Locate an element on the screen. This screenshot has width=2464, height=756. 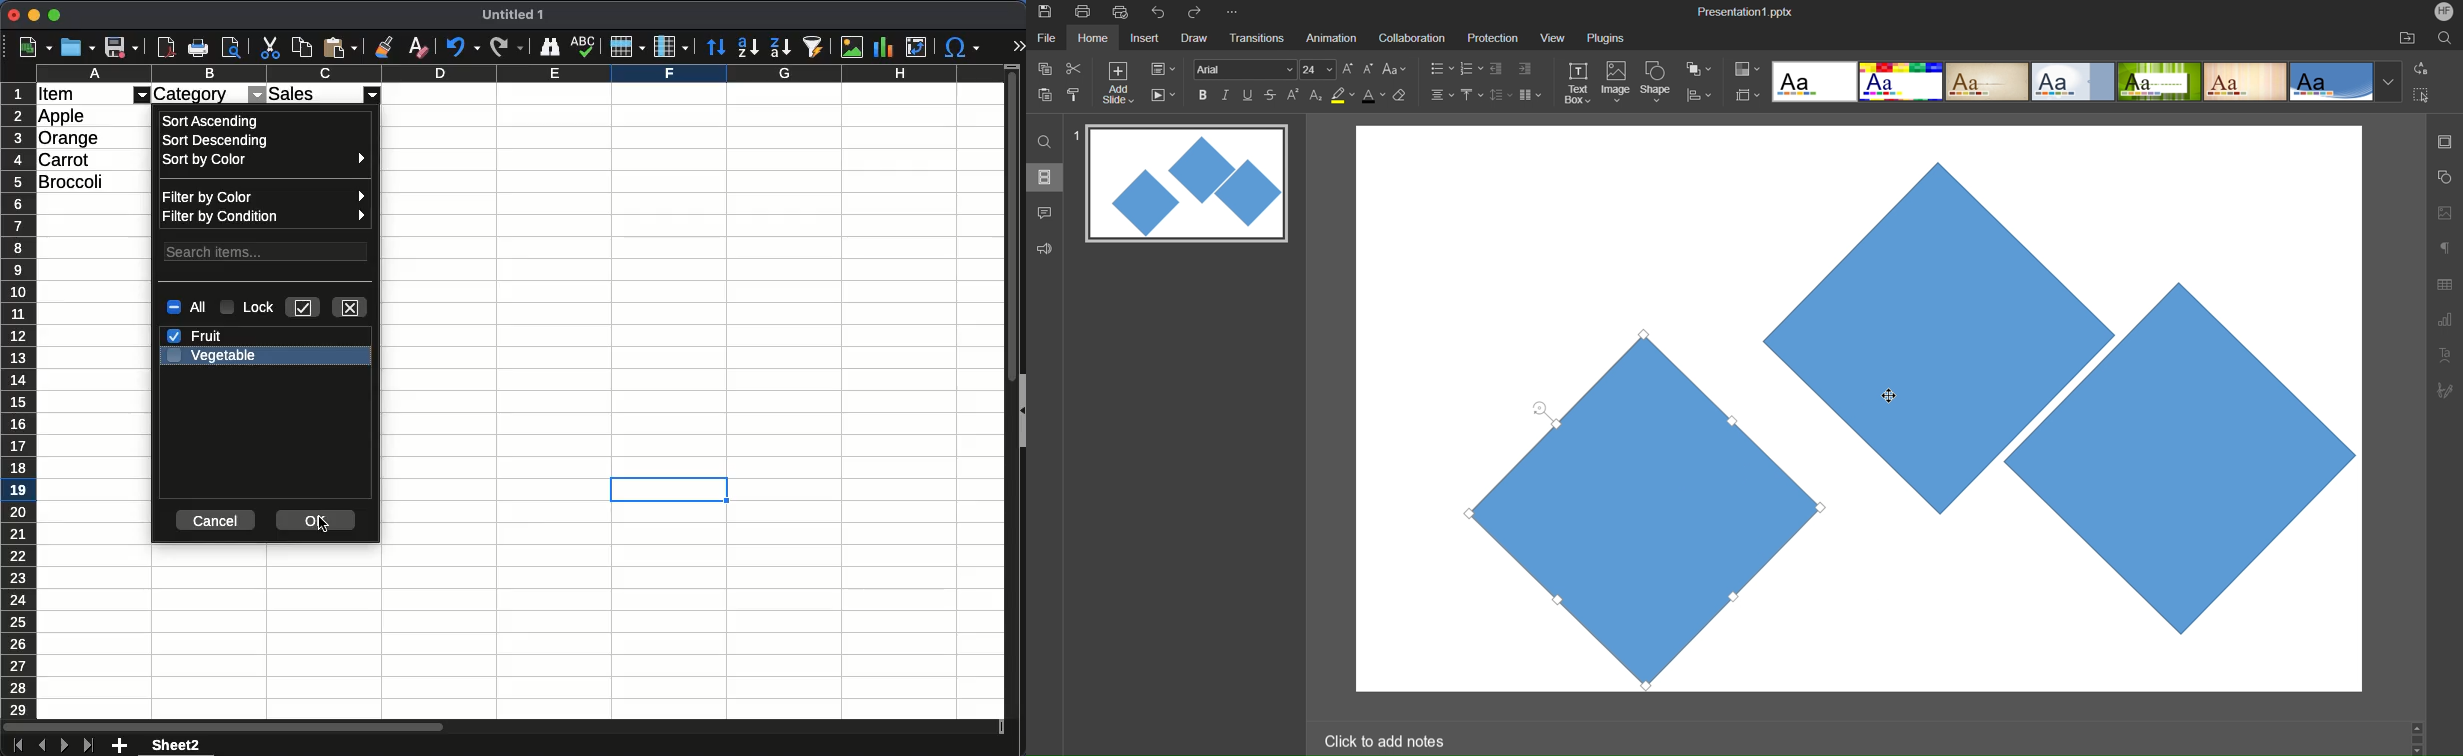
print is located at coordinates (231, 46).